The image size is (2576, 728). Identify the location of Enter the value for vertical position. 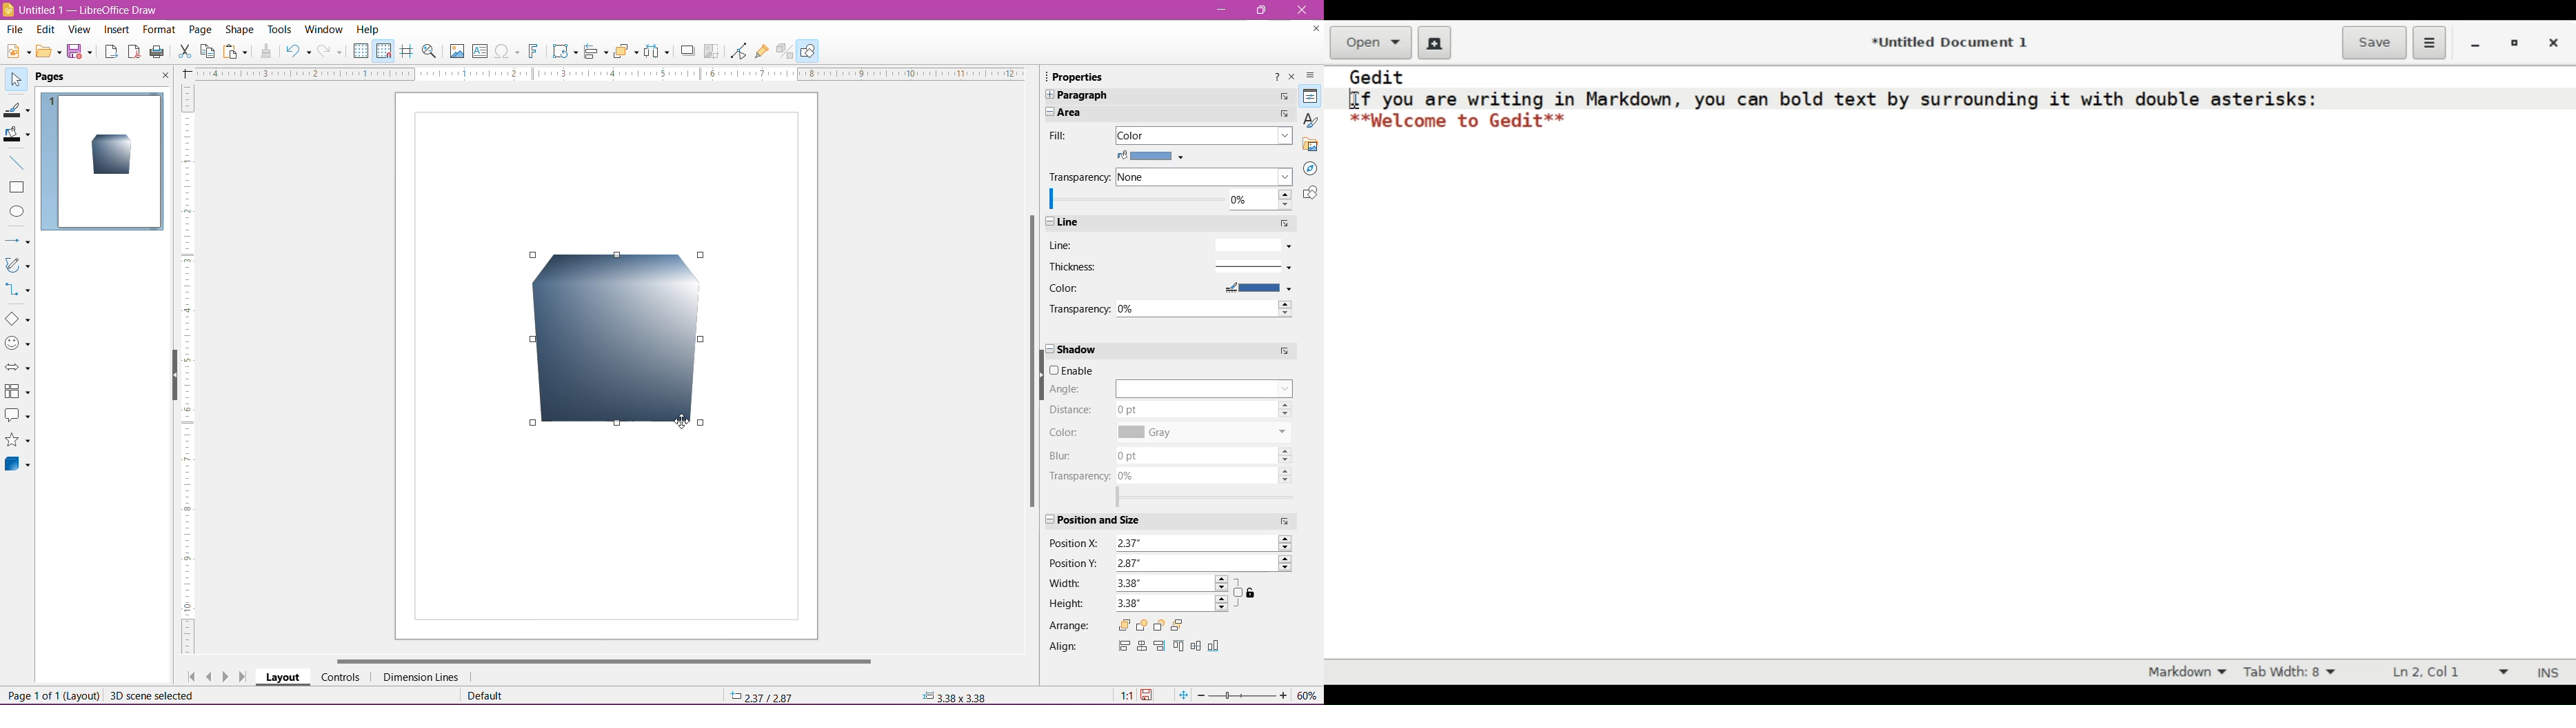
(1203, 562).